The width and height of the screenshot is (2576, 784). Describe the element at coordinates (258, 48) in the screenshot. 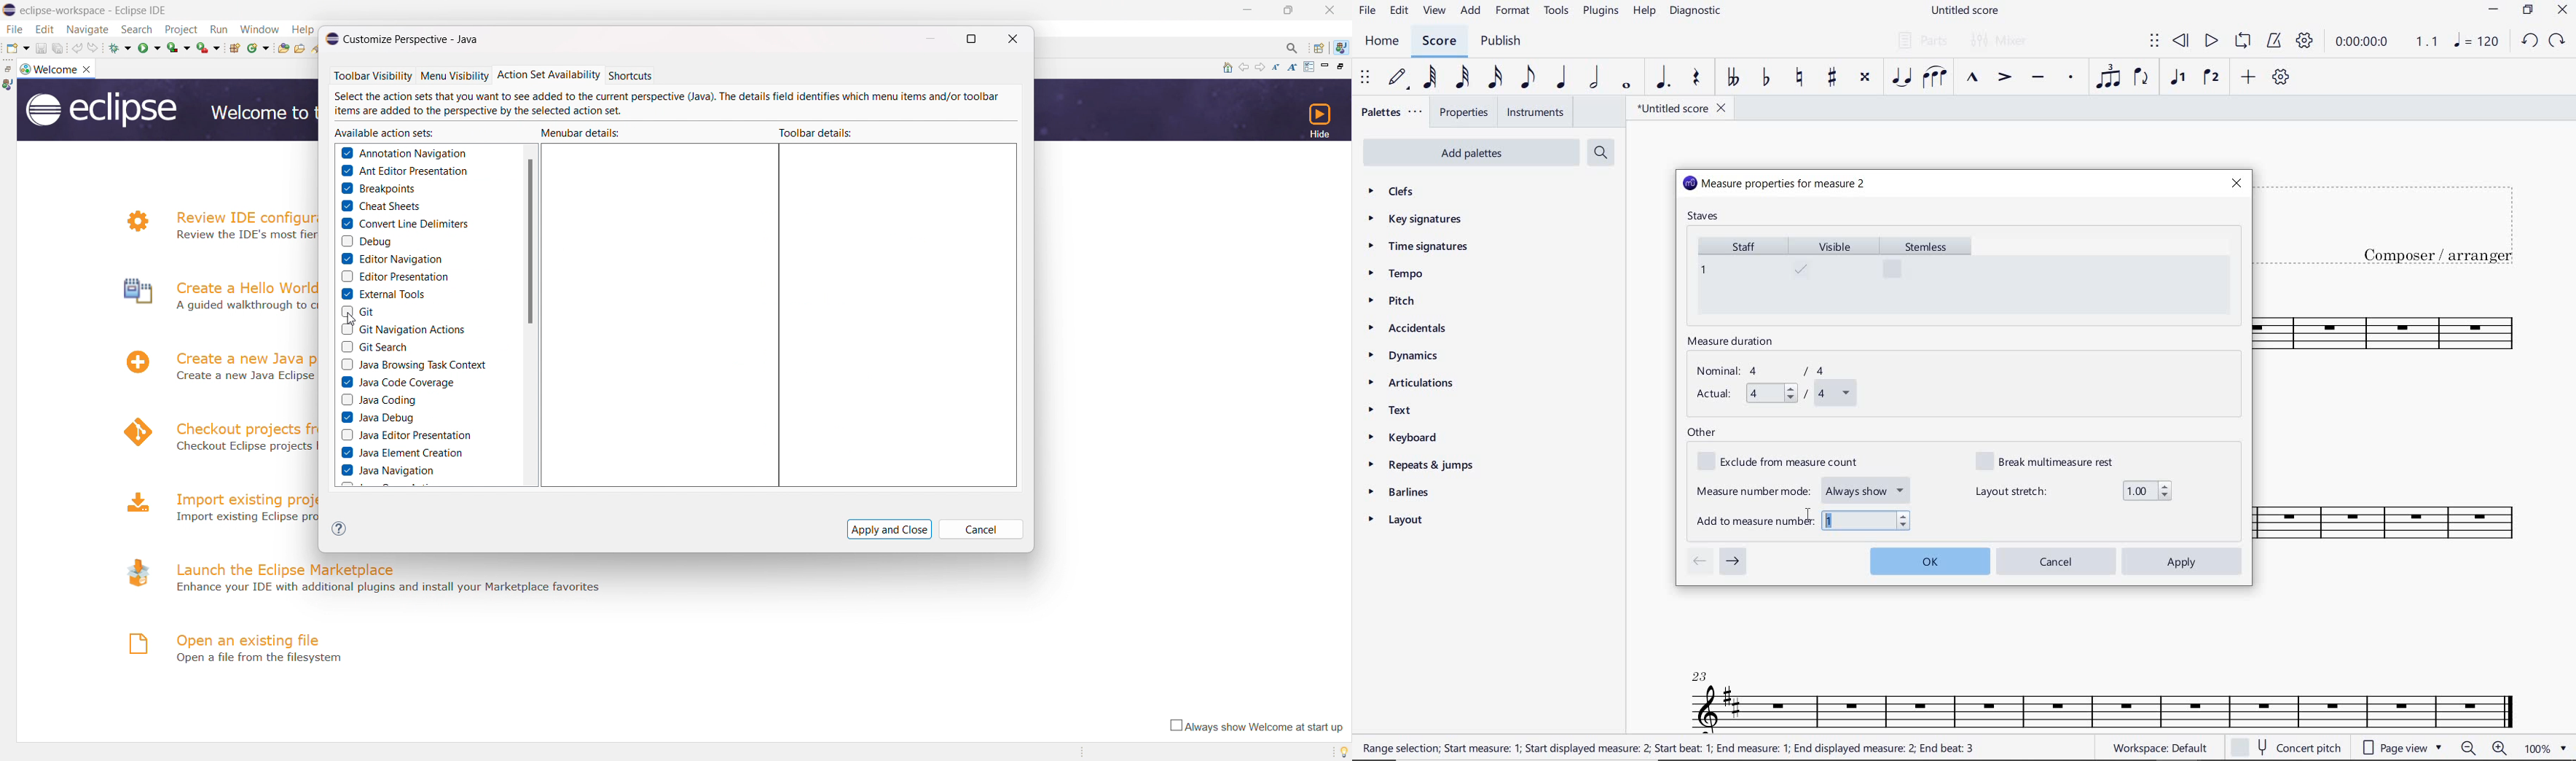

I see `new java class` at that location.